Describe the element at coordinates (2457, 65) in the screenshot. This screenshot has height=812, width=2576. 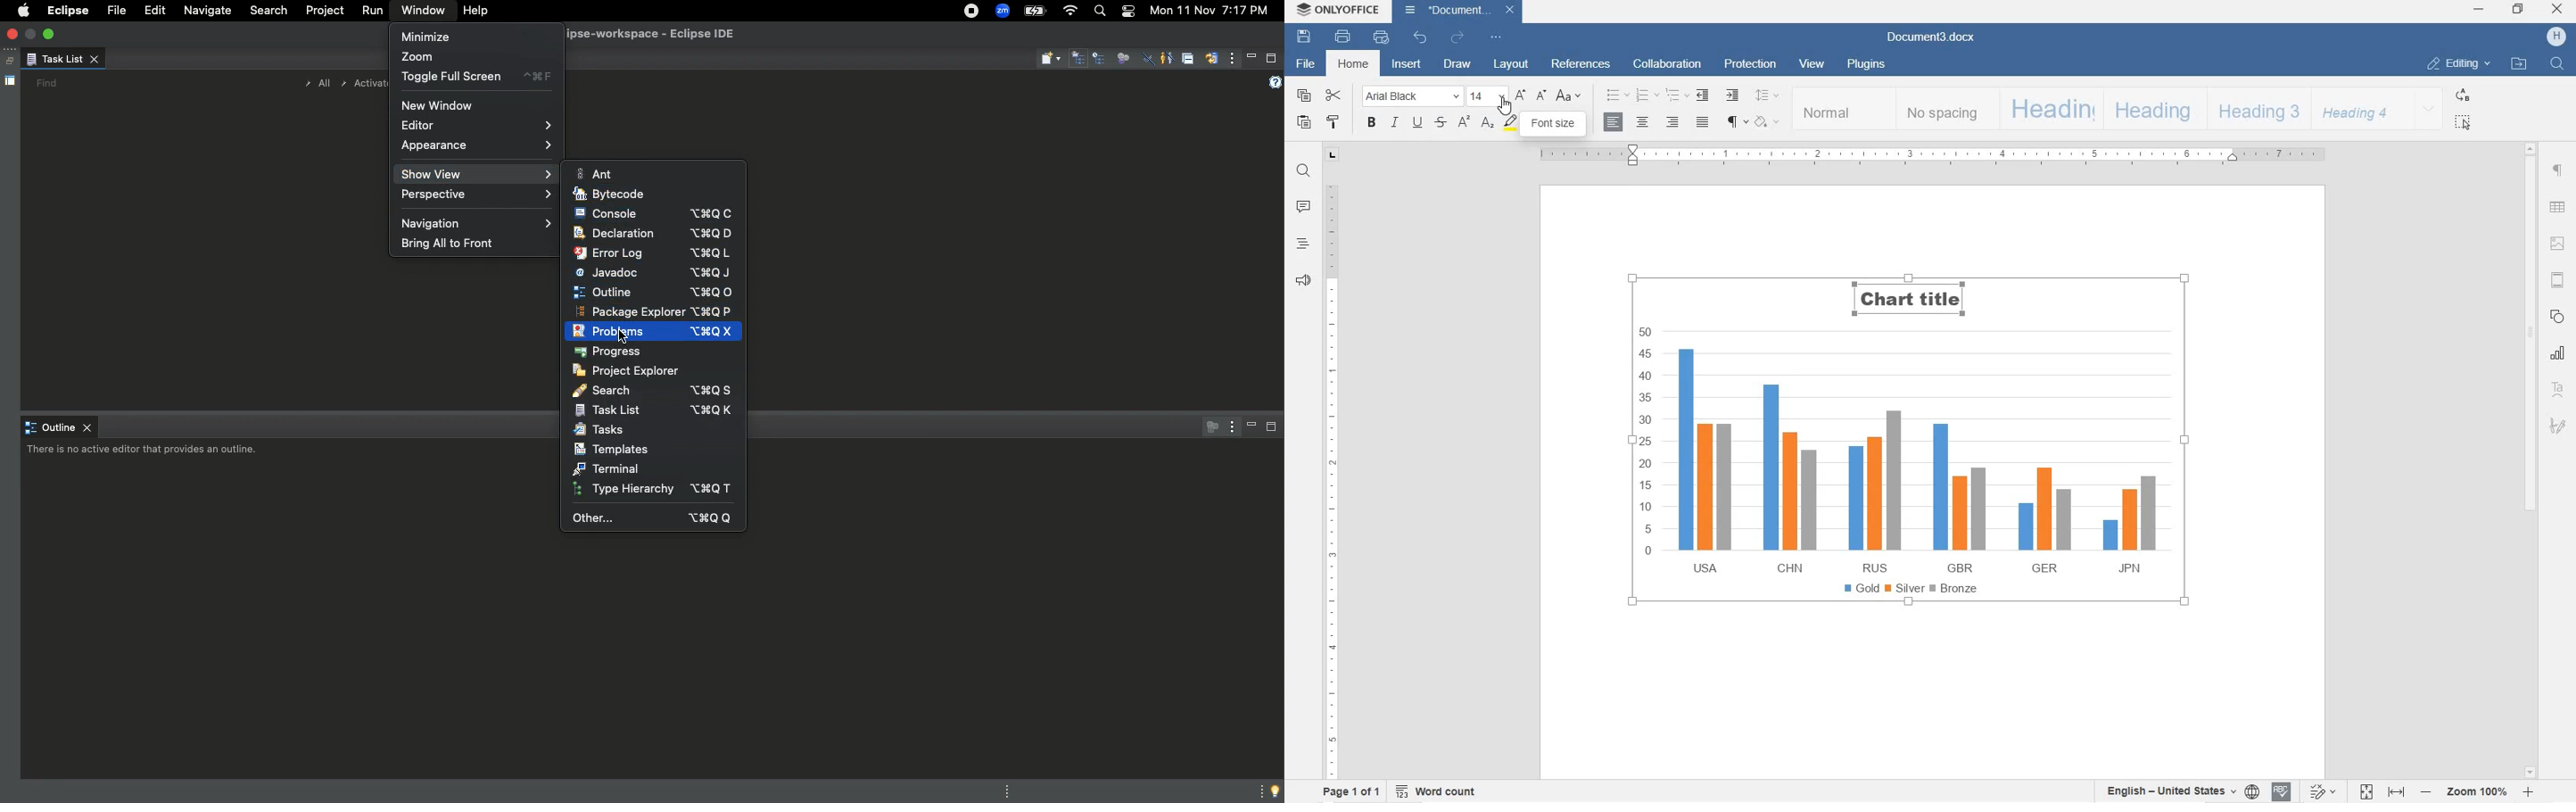
I see `EDITING` at that location.